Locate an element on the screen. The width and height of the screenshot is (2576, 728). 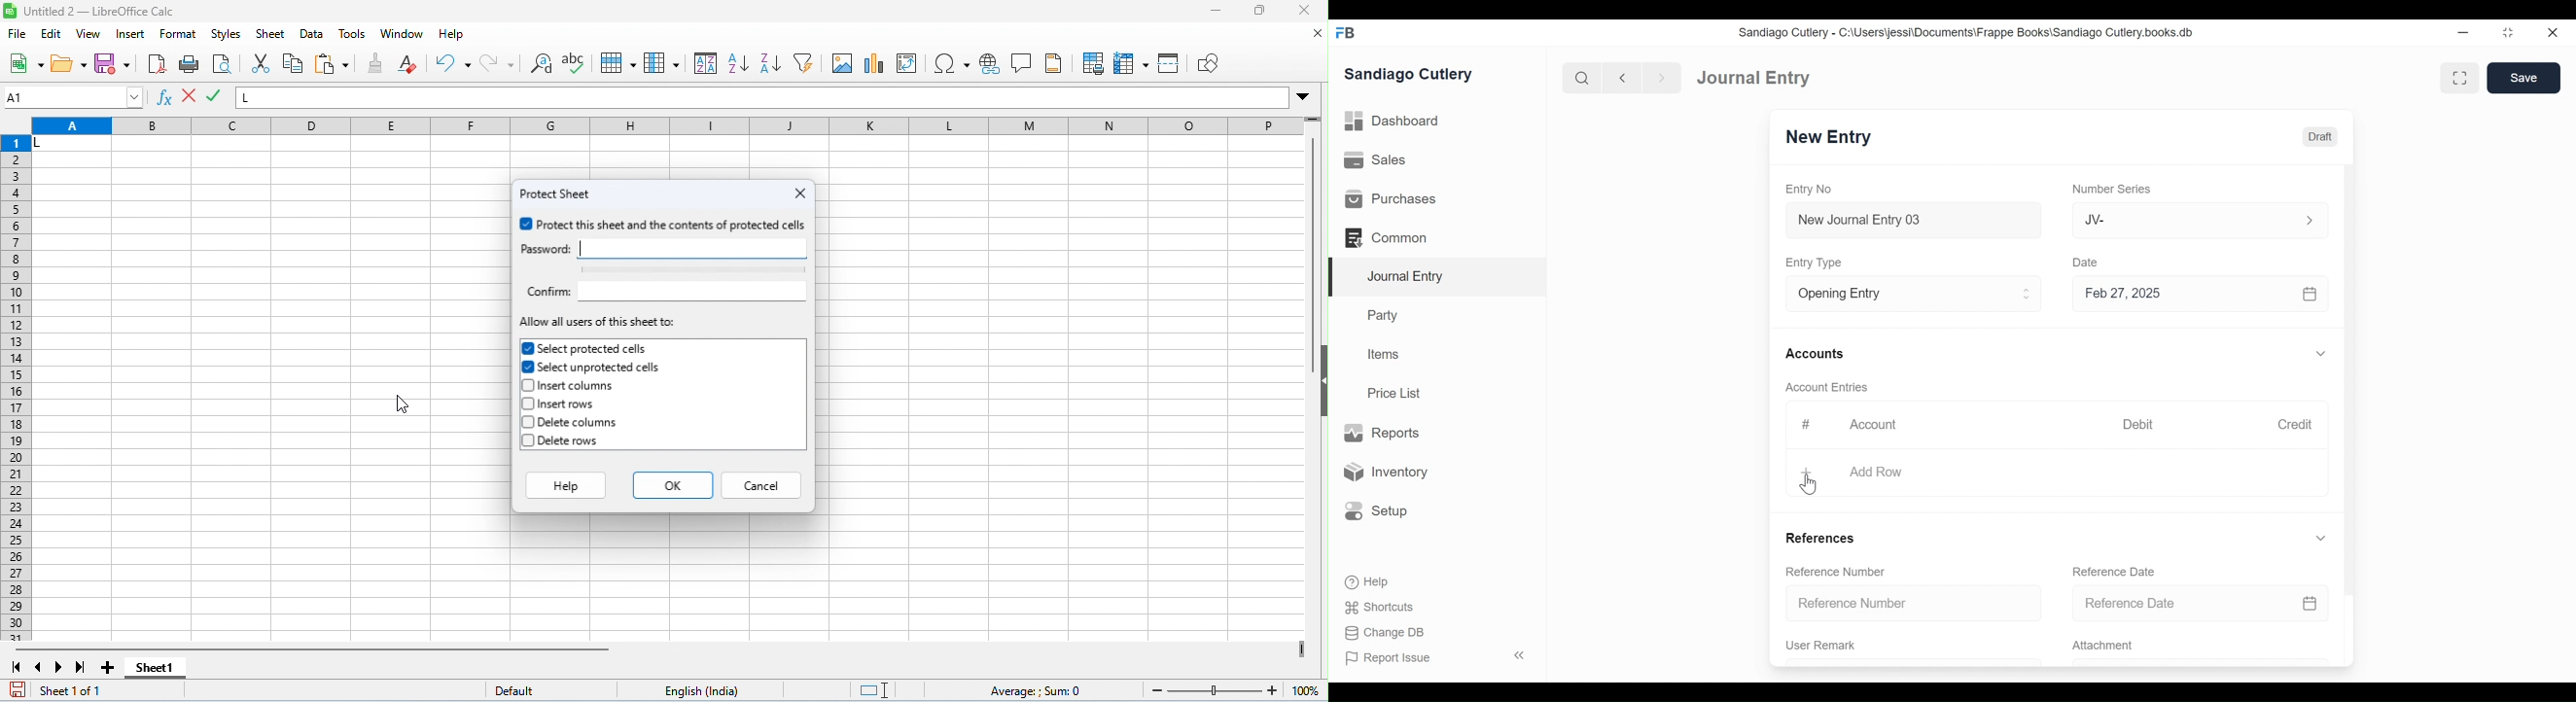
Account is located at coordinates (1876, 425).